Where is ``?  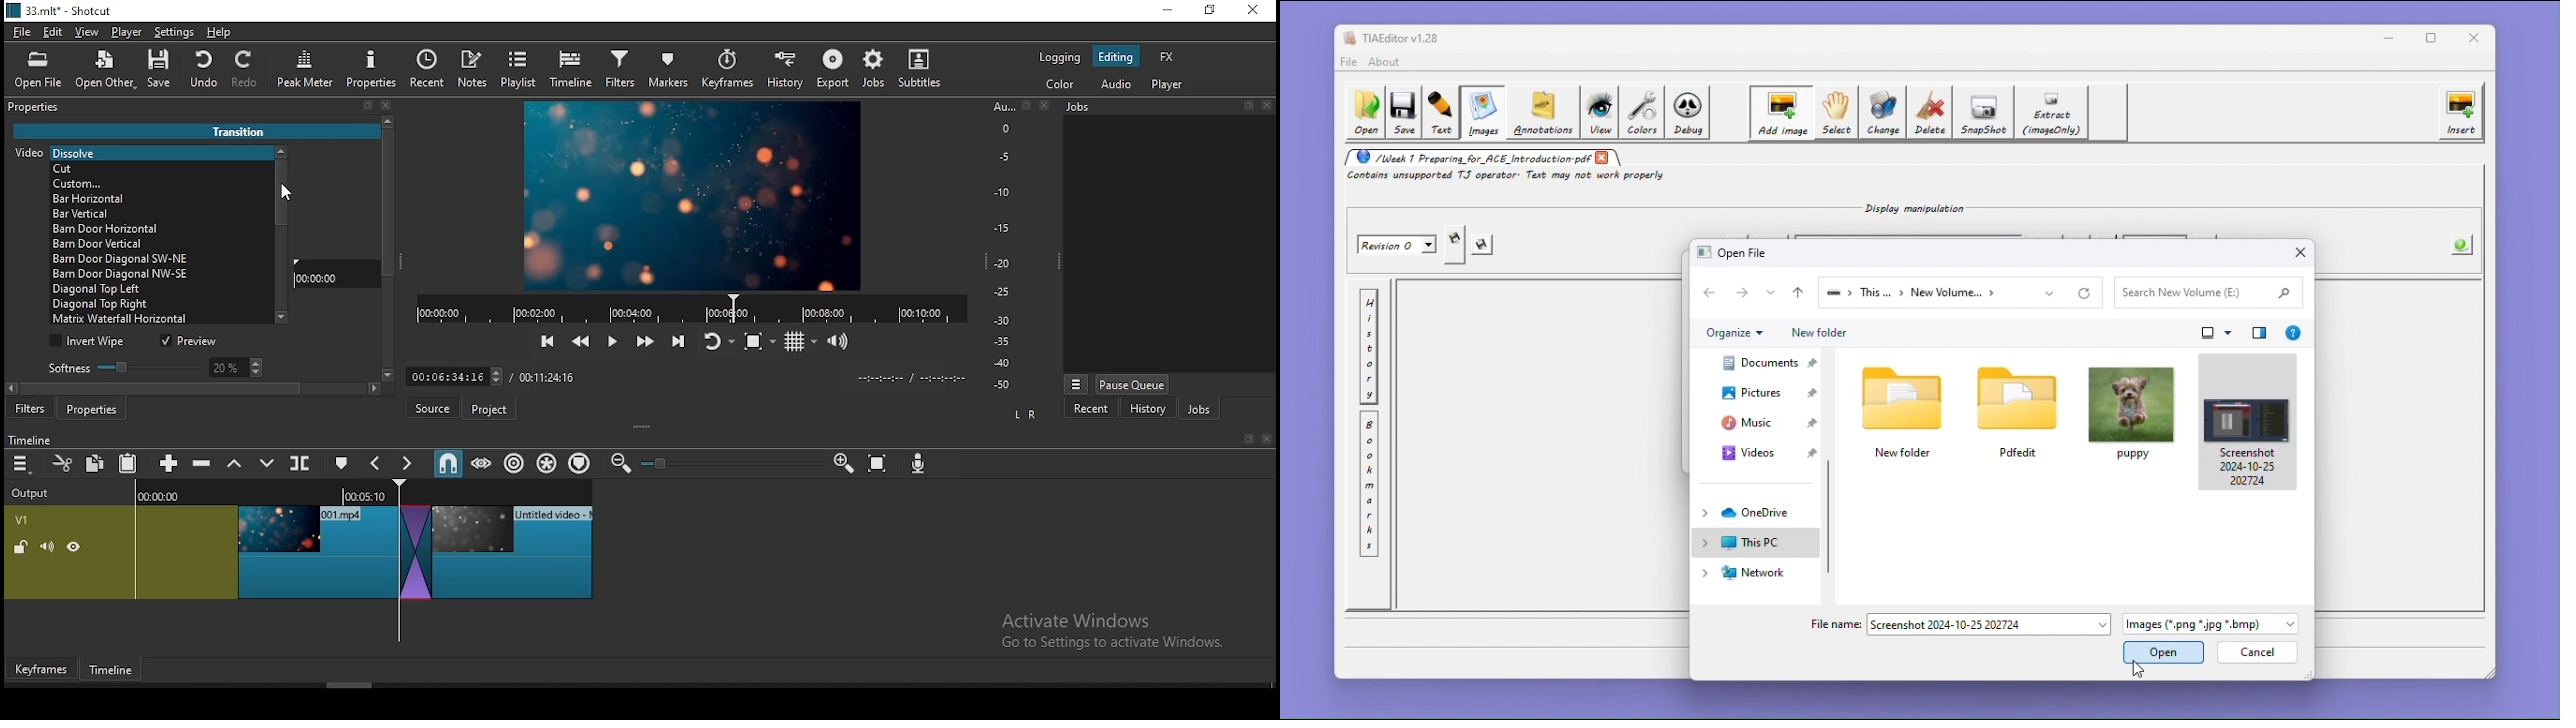
 is located at coordinates (680, 375).